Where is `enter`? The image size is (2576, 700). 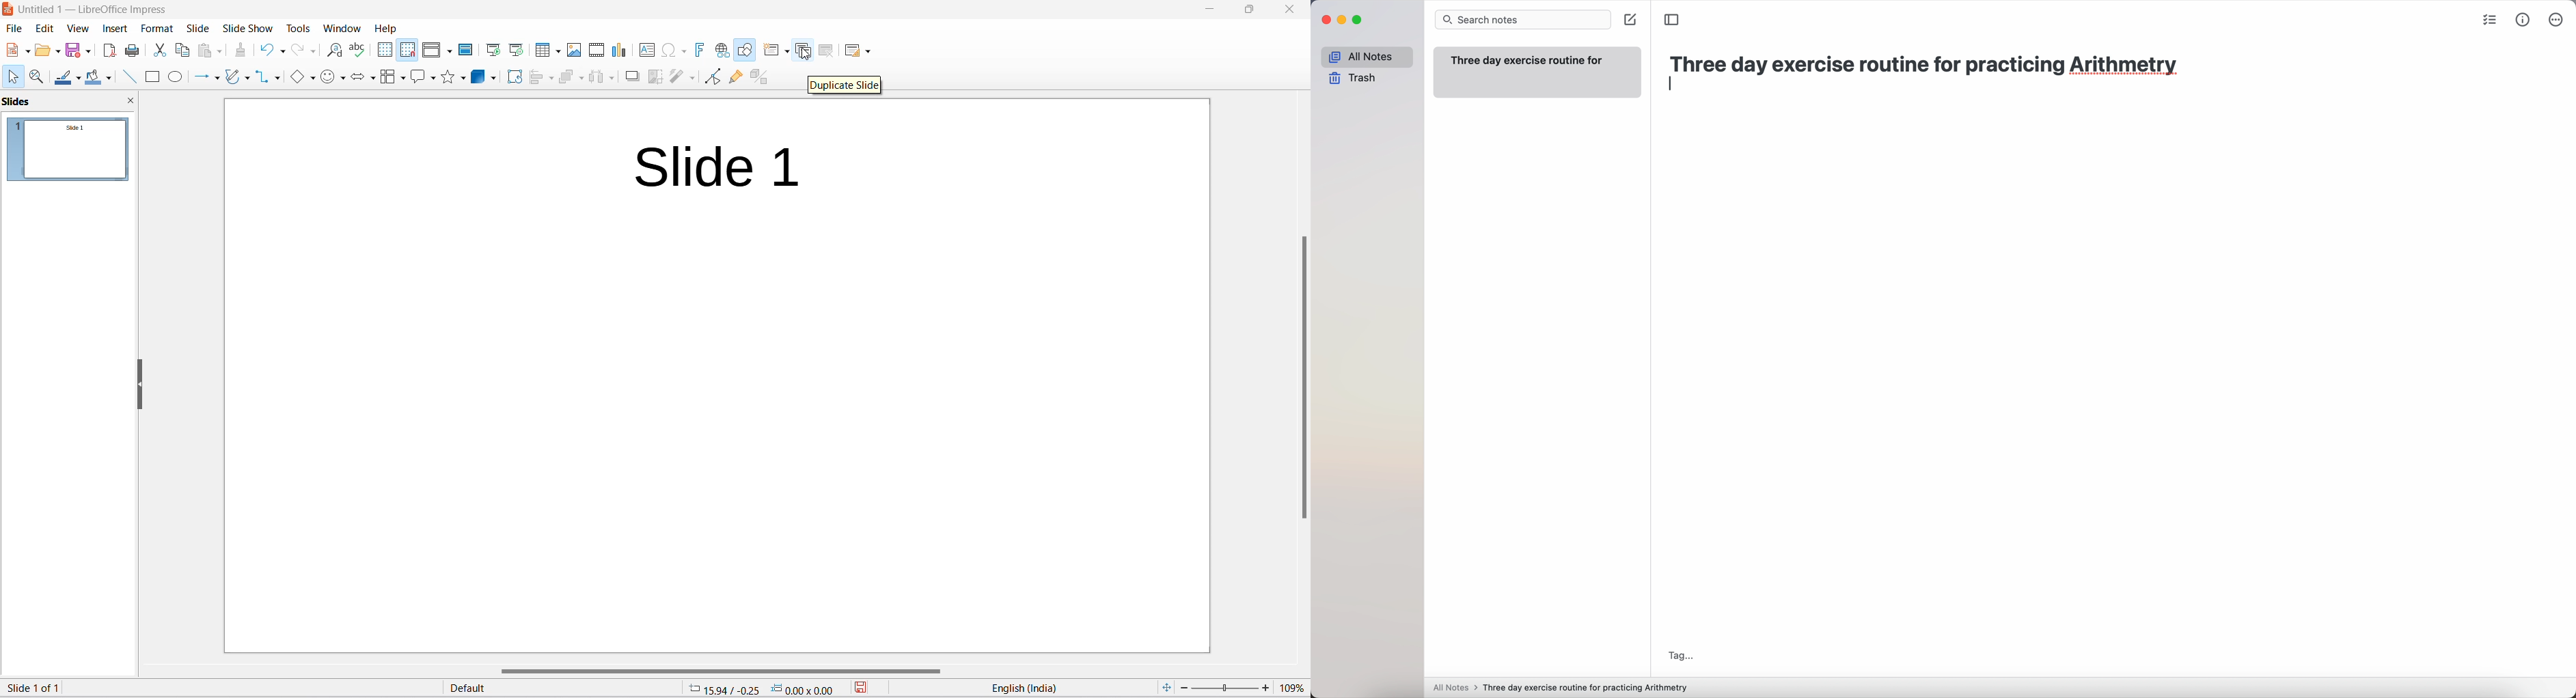 enter is located at coordinates (1670, 82).